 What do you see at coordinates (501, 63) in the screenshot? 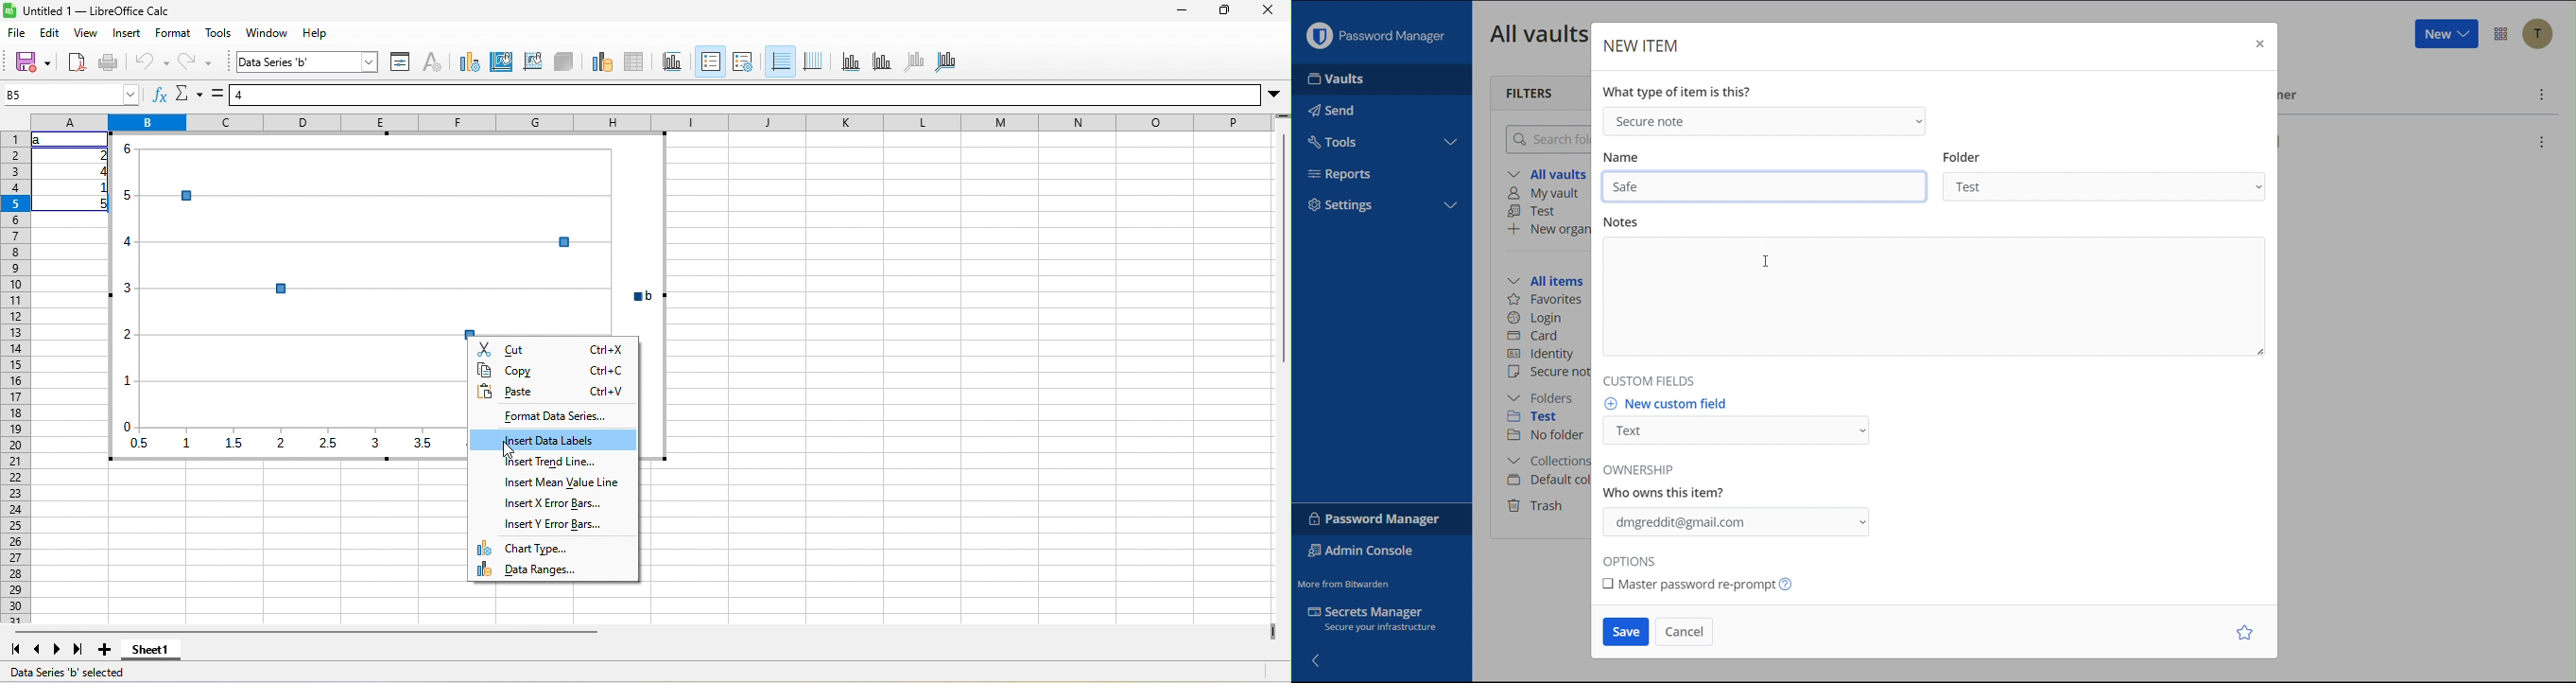
I see `chart area` at bounding box center [501, 63].